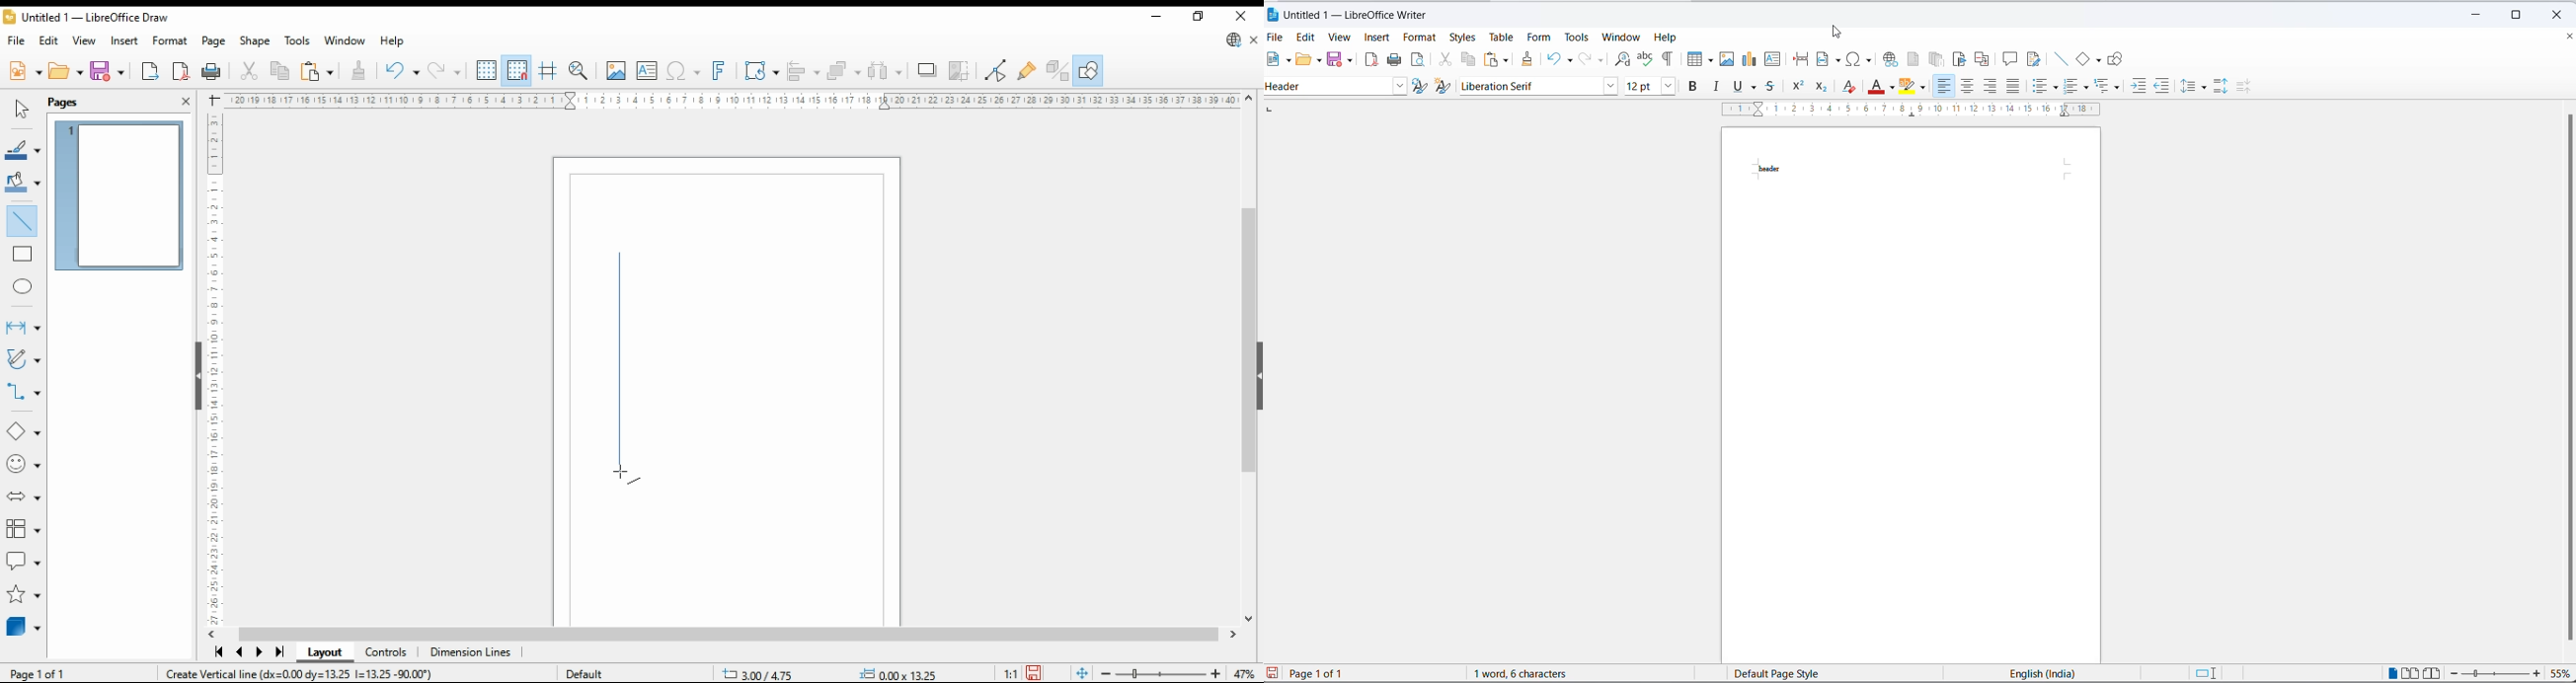 The image size is (2576, 700). I want to click on libreoffice update, so click(1232, 40).